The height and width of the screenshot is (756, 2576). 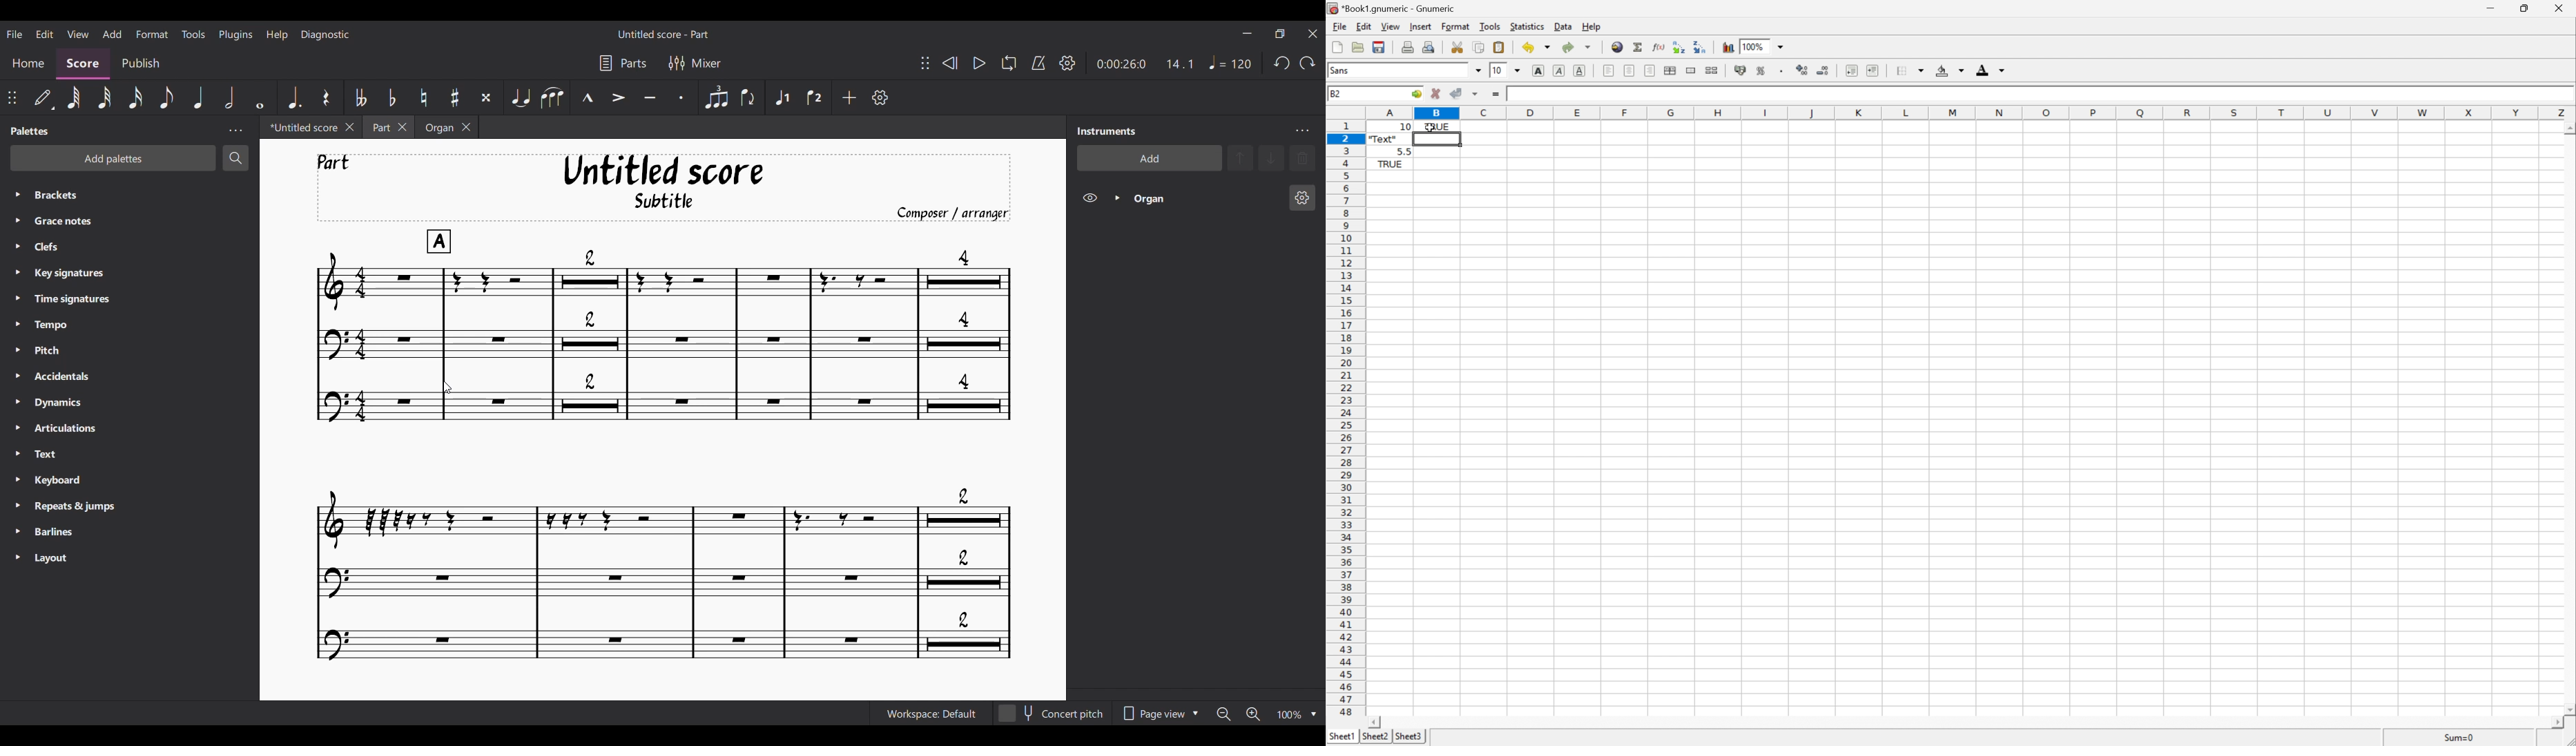 What do you see at coordinates (78, 33) in the screenshot?
I see `View menu` at bounding box center [78, 33].